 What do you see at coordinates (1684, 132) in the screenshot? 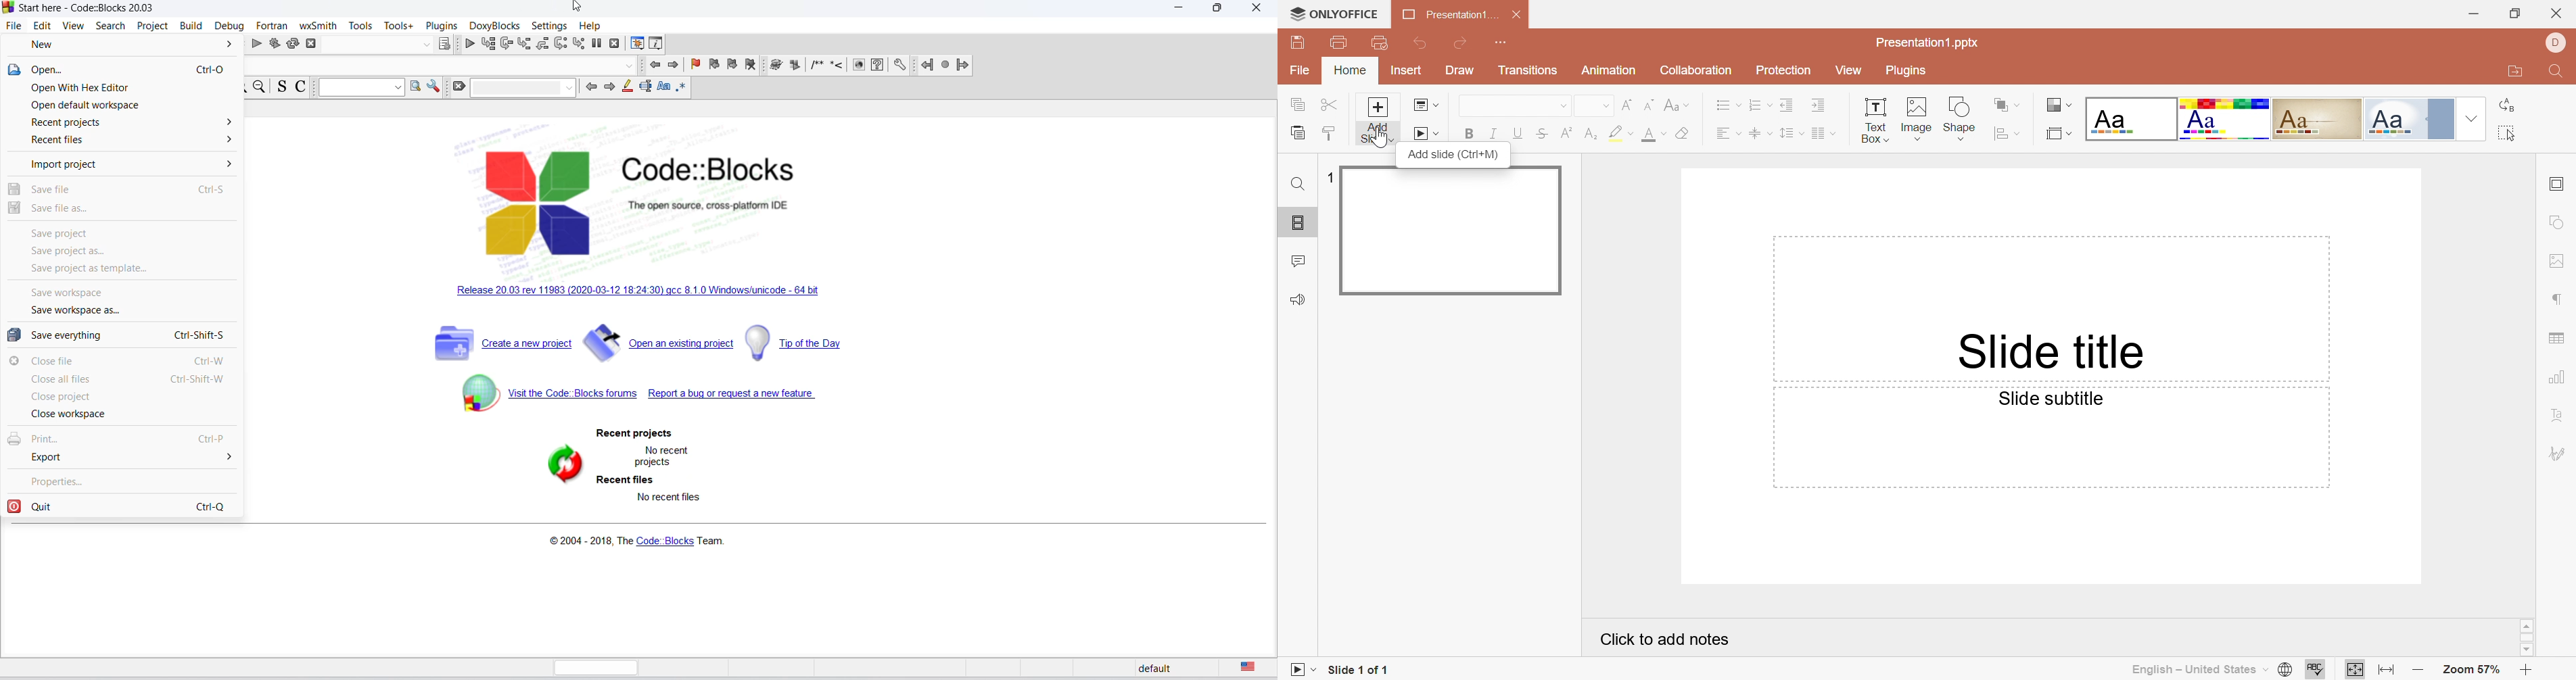
I see `Clear Style` at bounding box center [1684, 132].